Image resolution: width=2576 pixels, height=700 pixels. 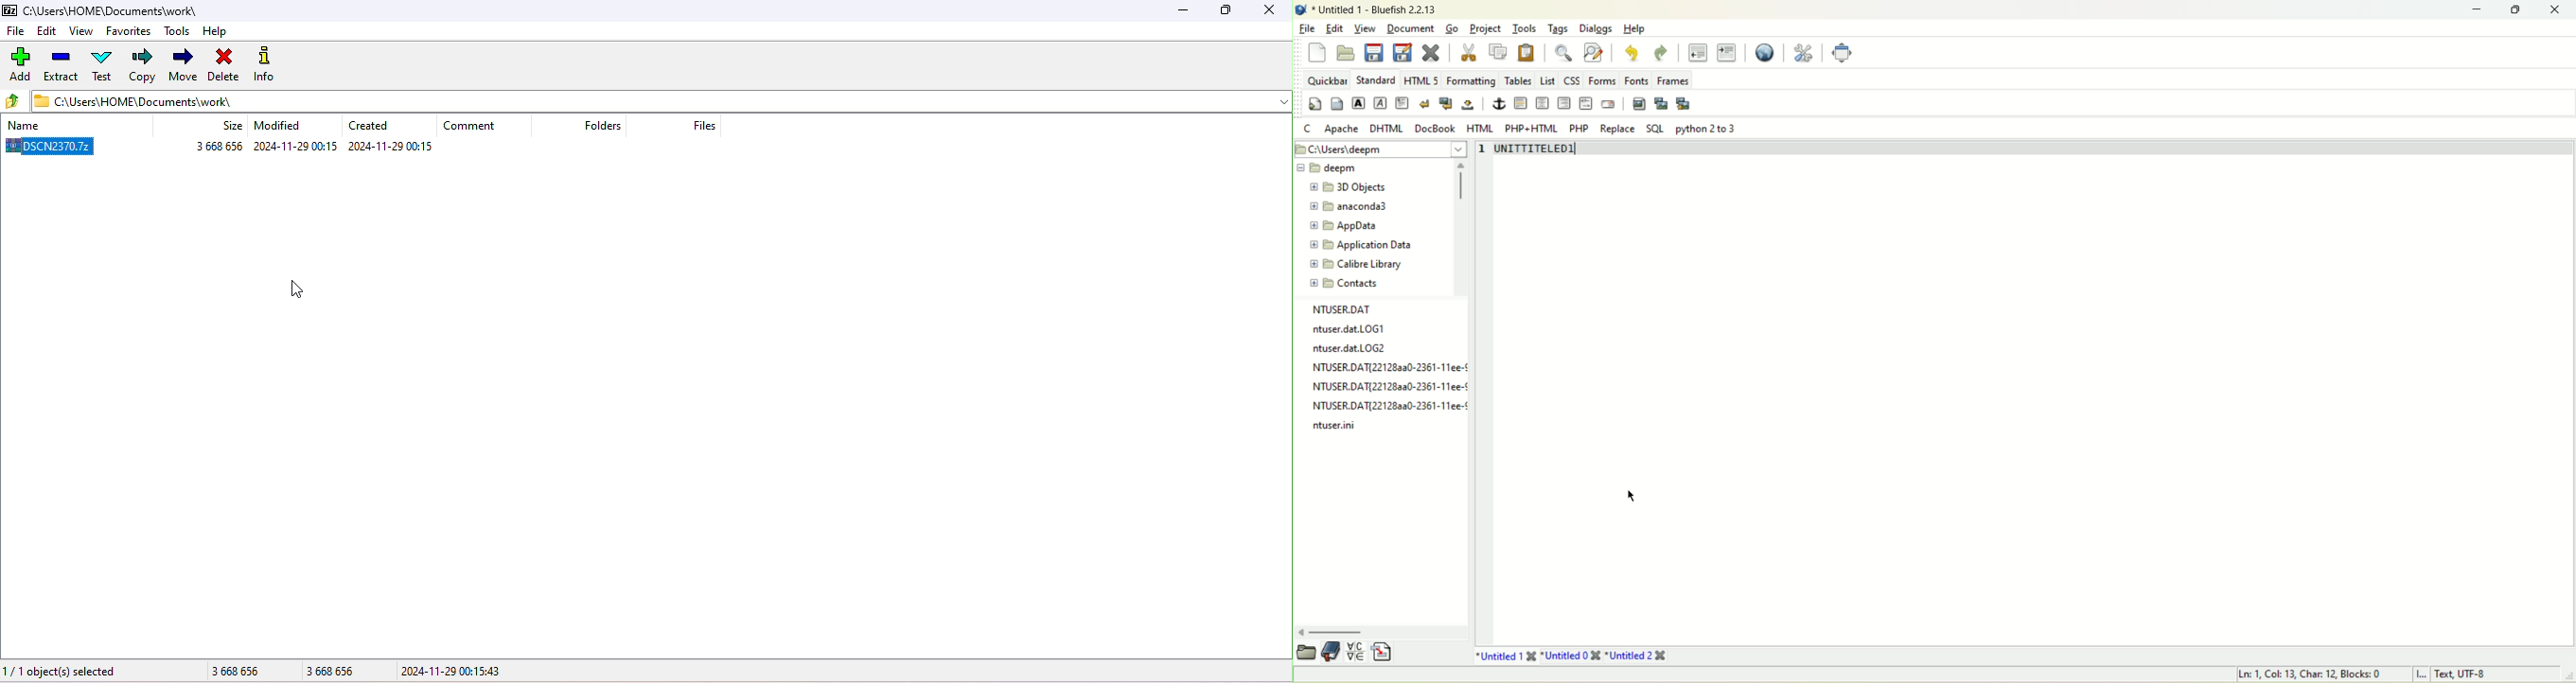 What do you see at coordinates (1307, 128) in the screenshot?
I see `Cc` at bounding box center [1307, 128].